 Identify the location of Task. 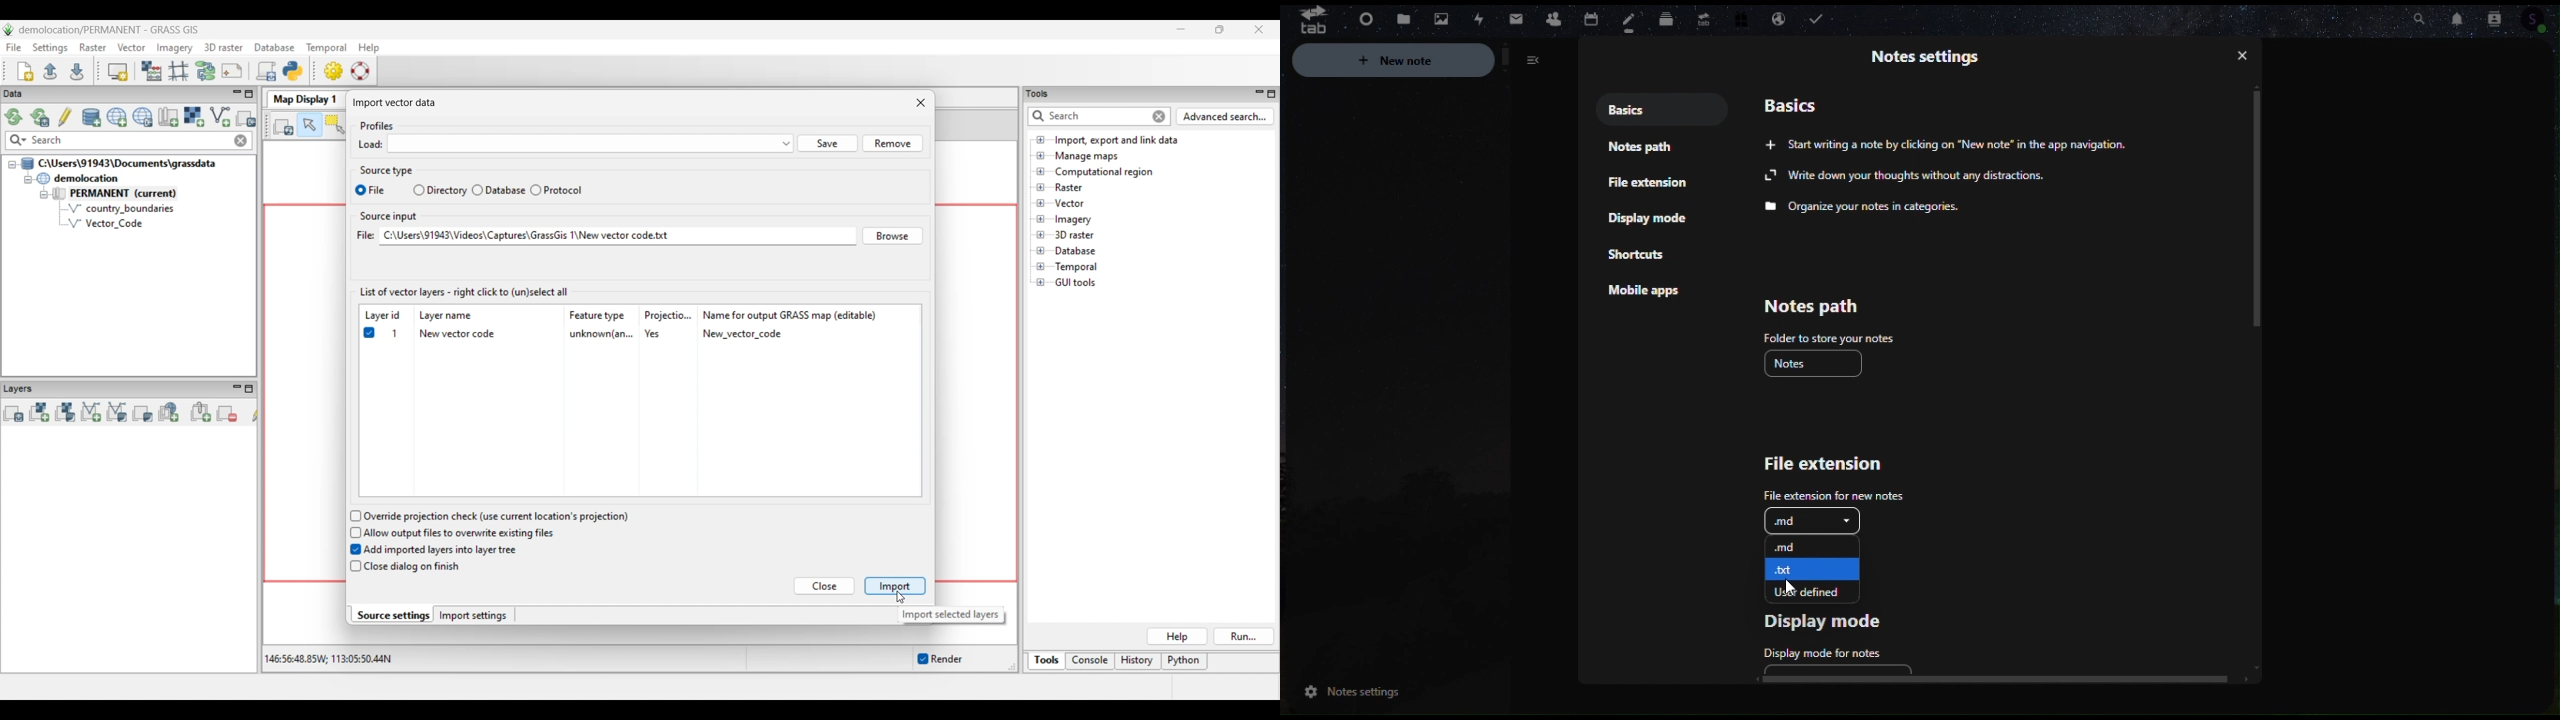
(1820, 20).